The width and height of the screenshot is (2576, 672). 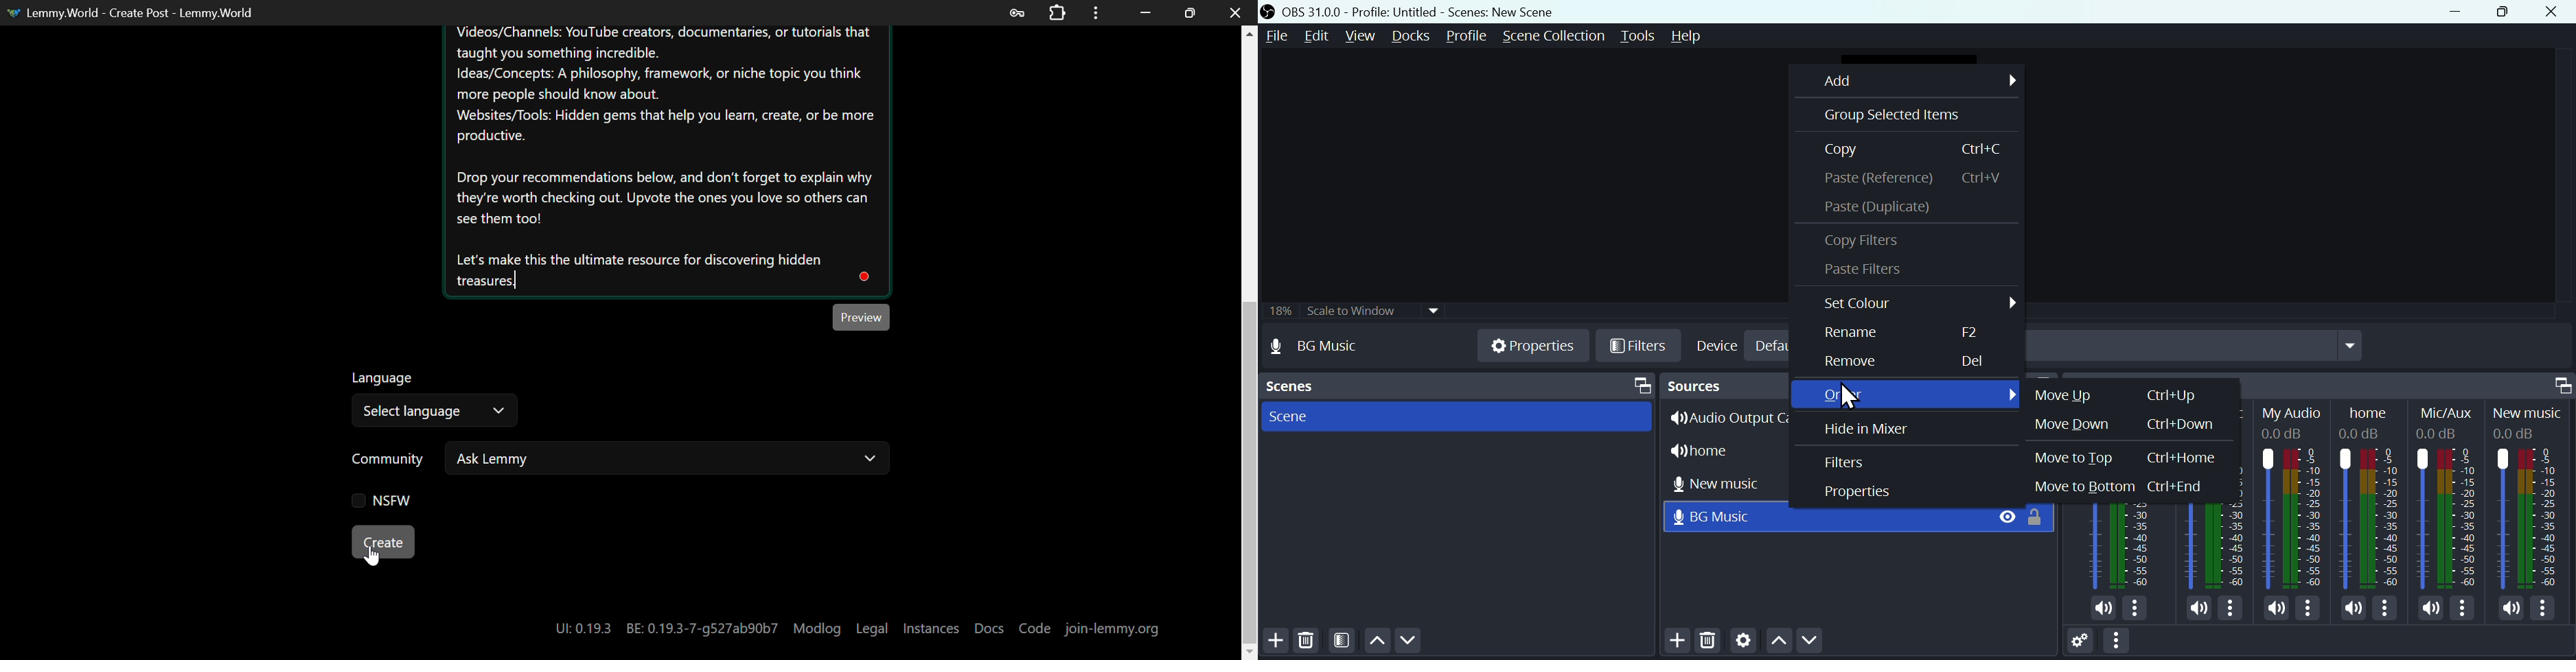 What do you see at coordinates (2296, 495) in the screenshot?
I see `My Audio` at bounding box center [2296, 495].